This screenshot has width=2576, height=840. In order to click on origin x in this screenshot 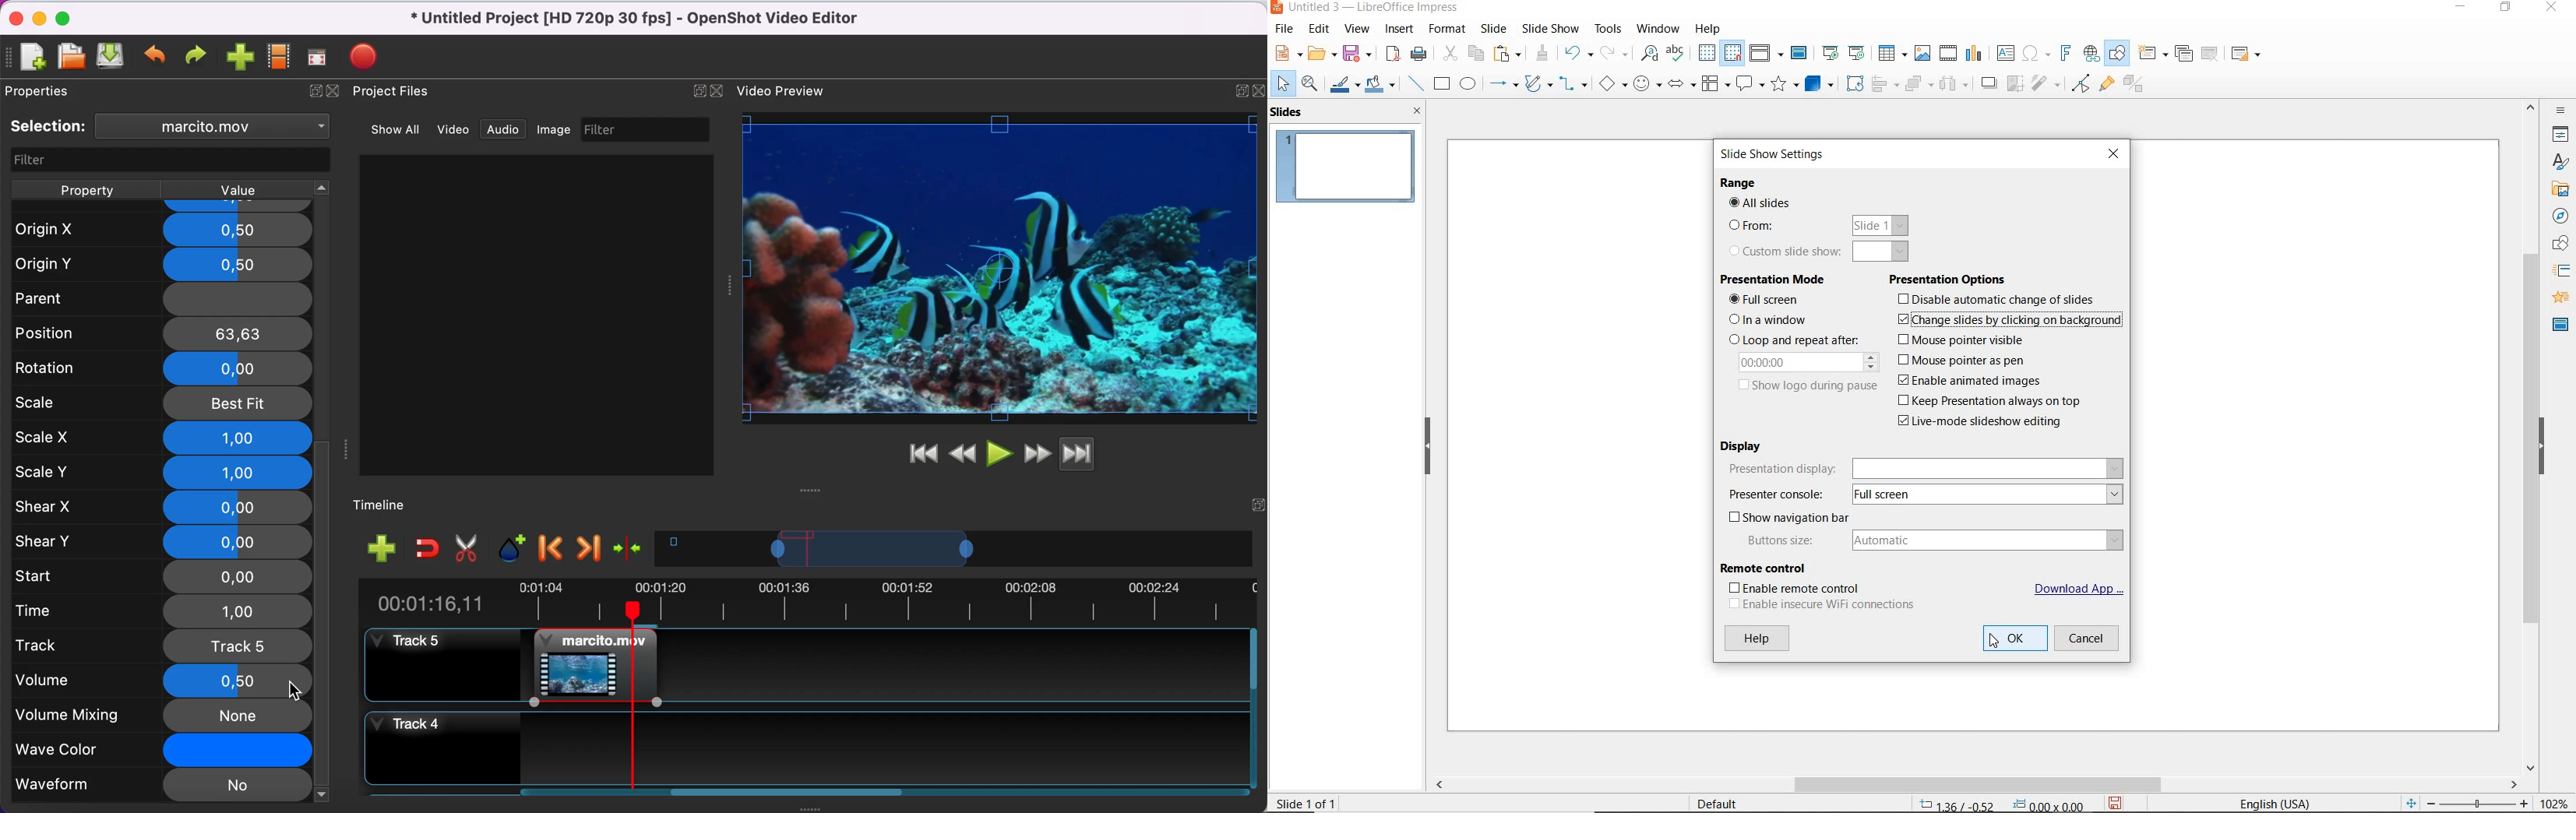, I will do `click(158, 226)`.